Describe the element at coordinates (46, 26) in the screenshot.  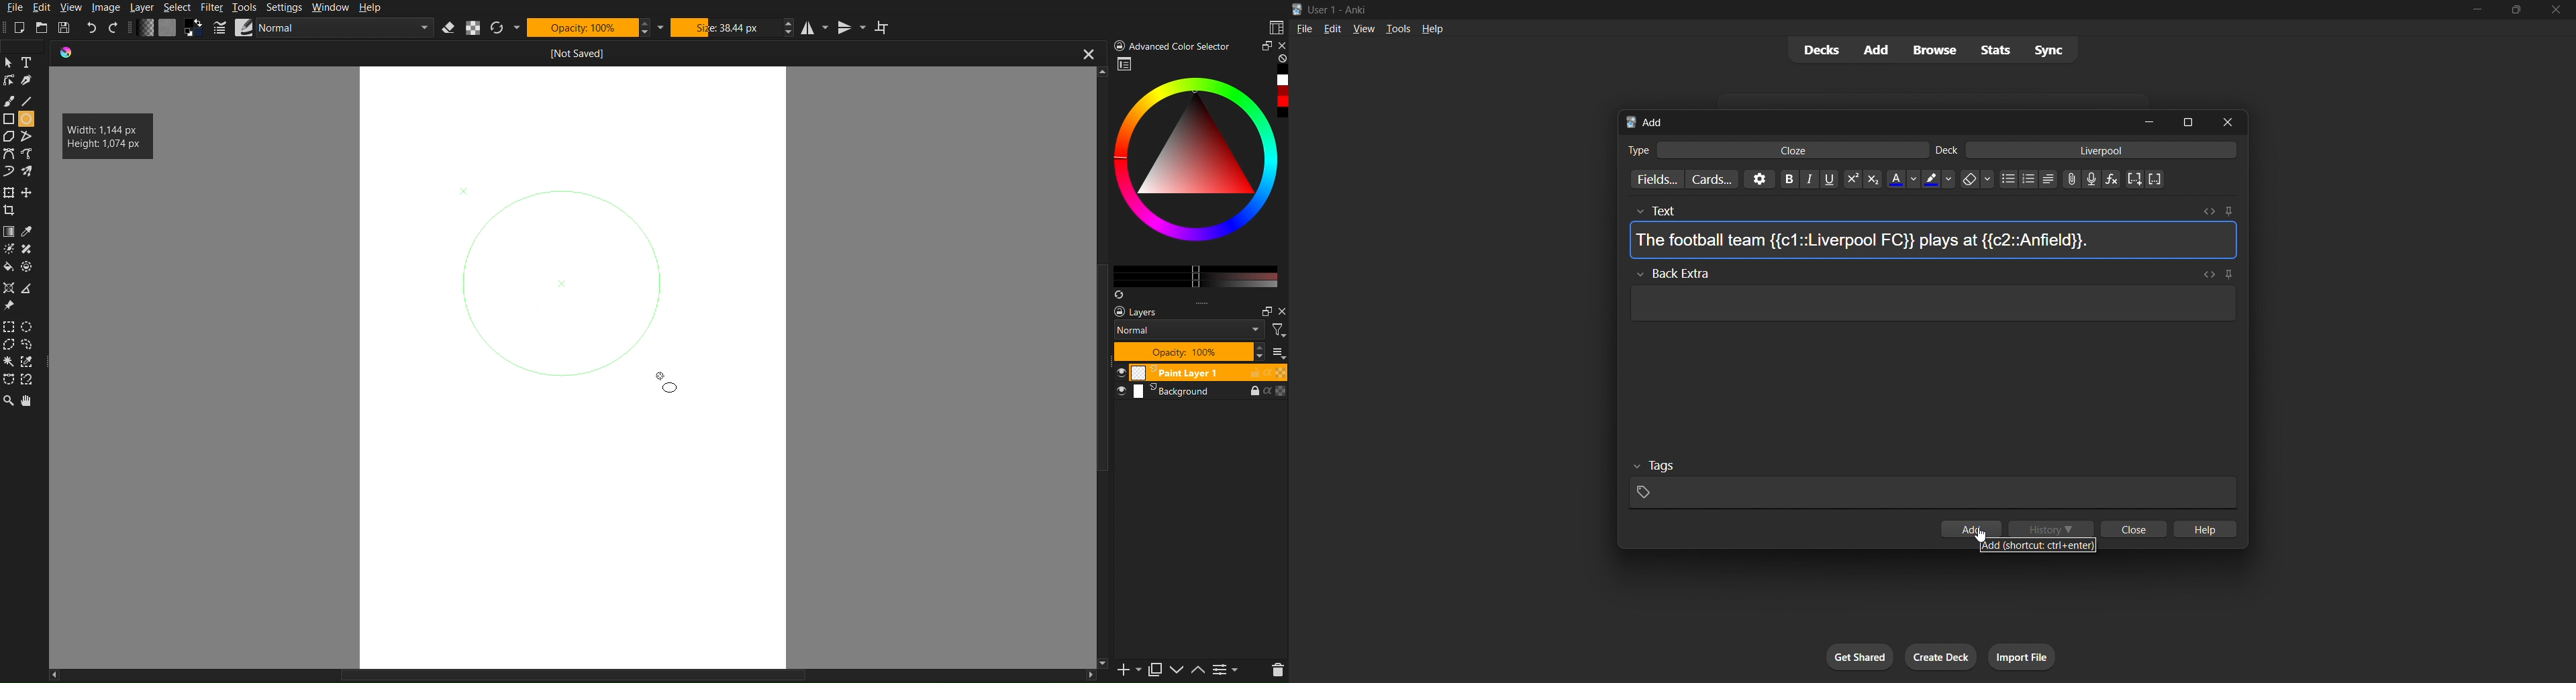
I see `Open` at that location.